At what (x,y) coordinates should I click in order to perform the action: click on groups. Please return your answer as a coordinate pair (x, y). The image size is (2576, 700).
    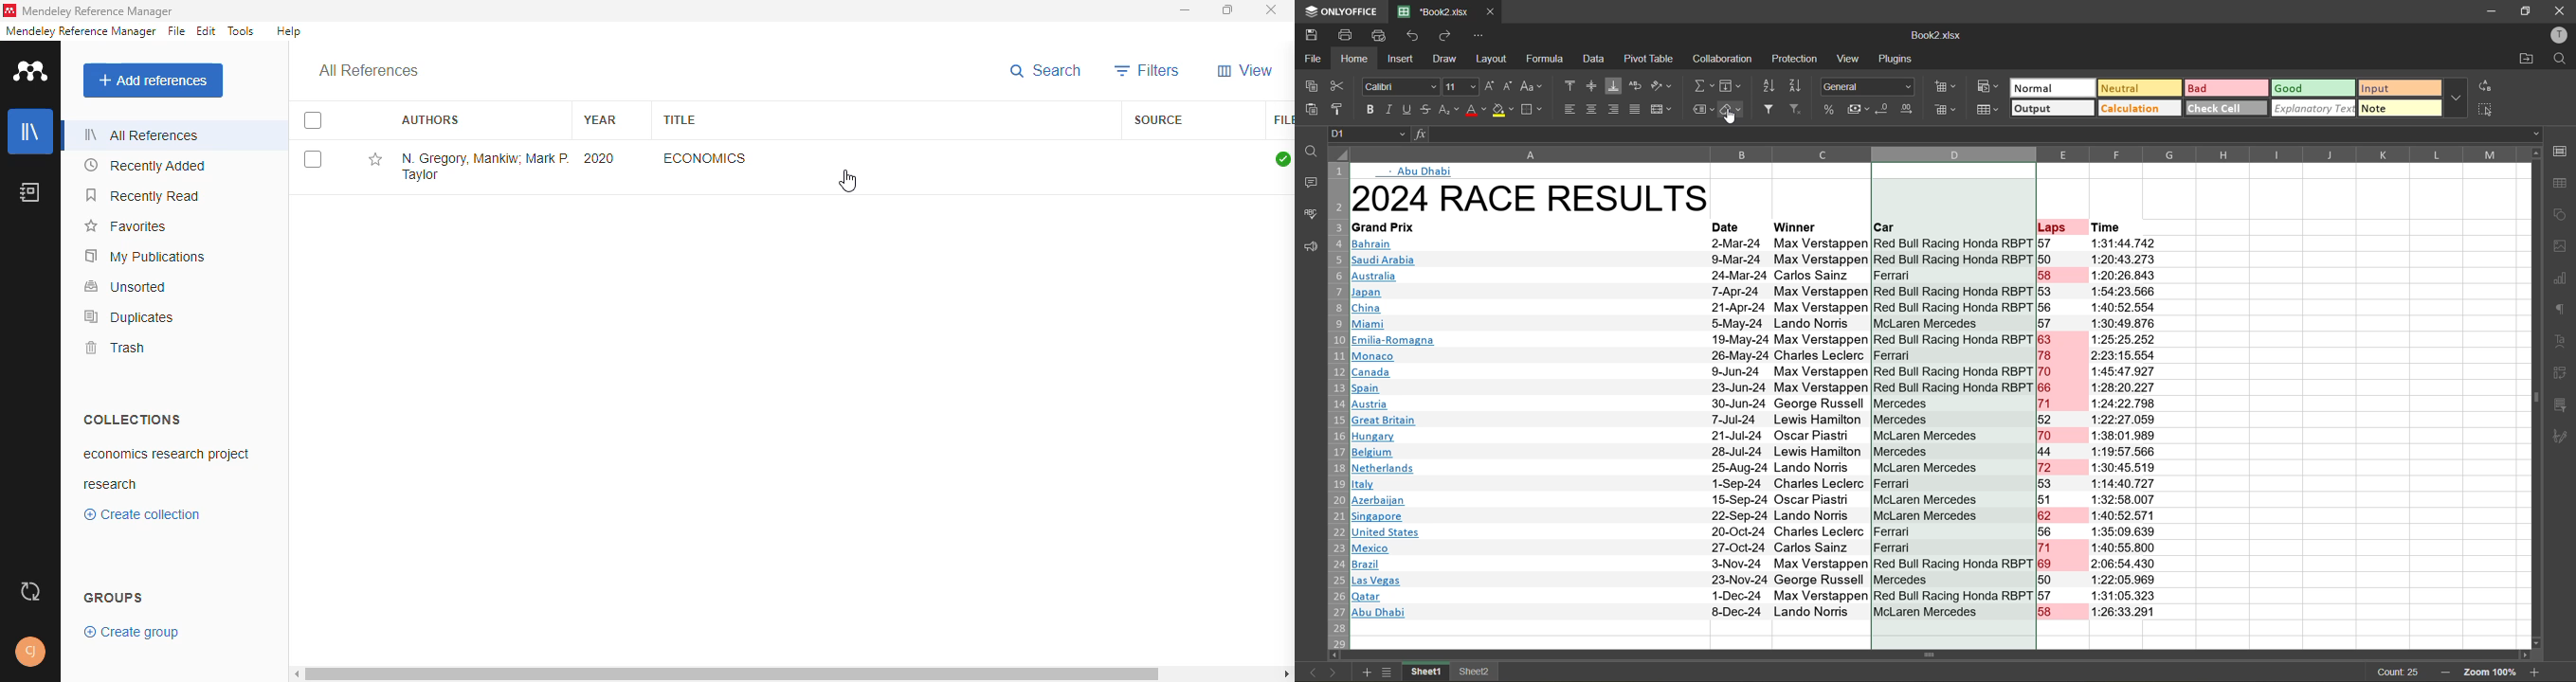
    Looking at the image, I should click on (114, 598).